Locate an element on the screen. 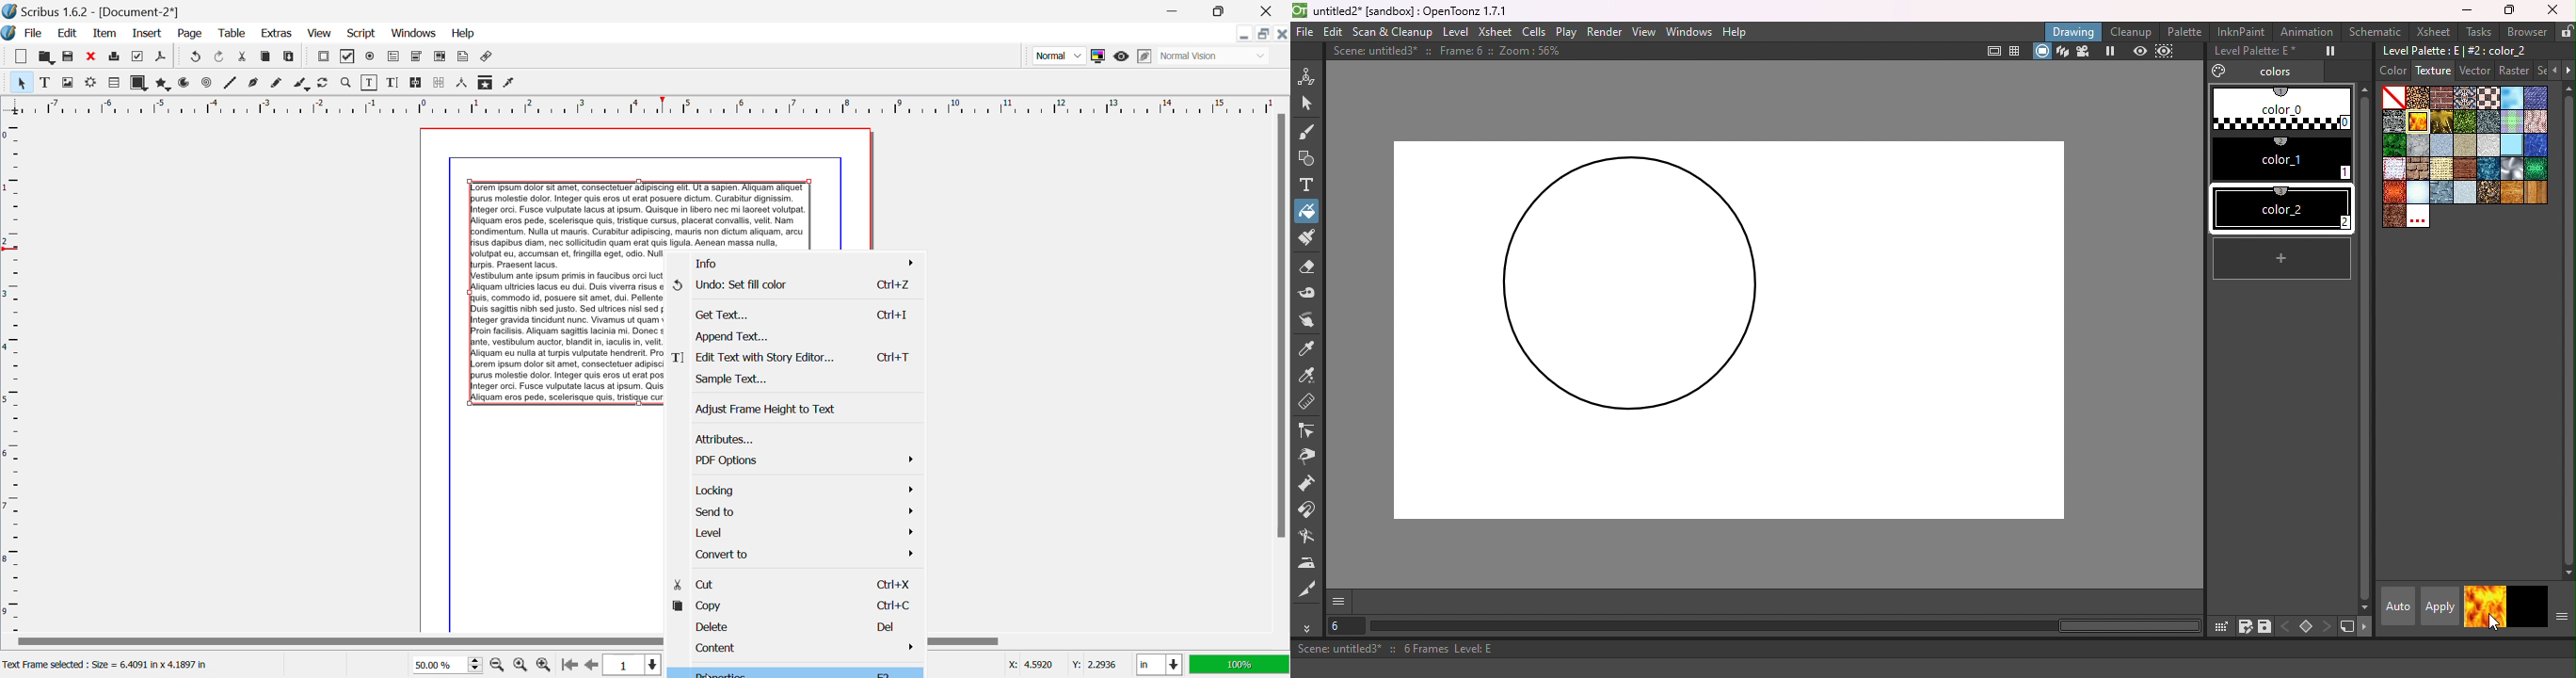  Page is located at coordinates (189, 34).